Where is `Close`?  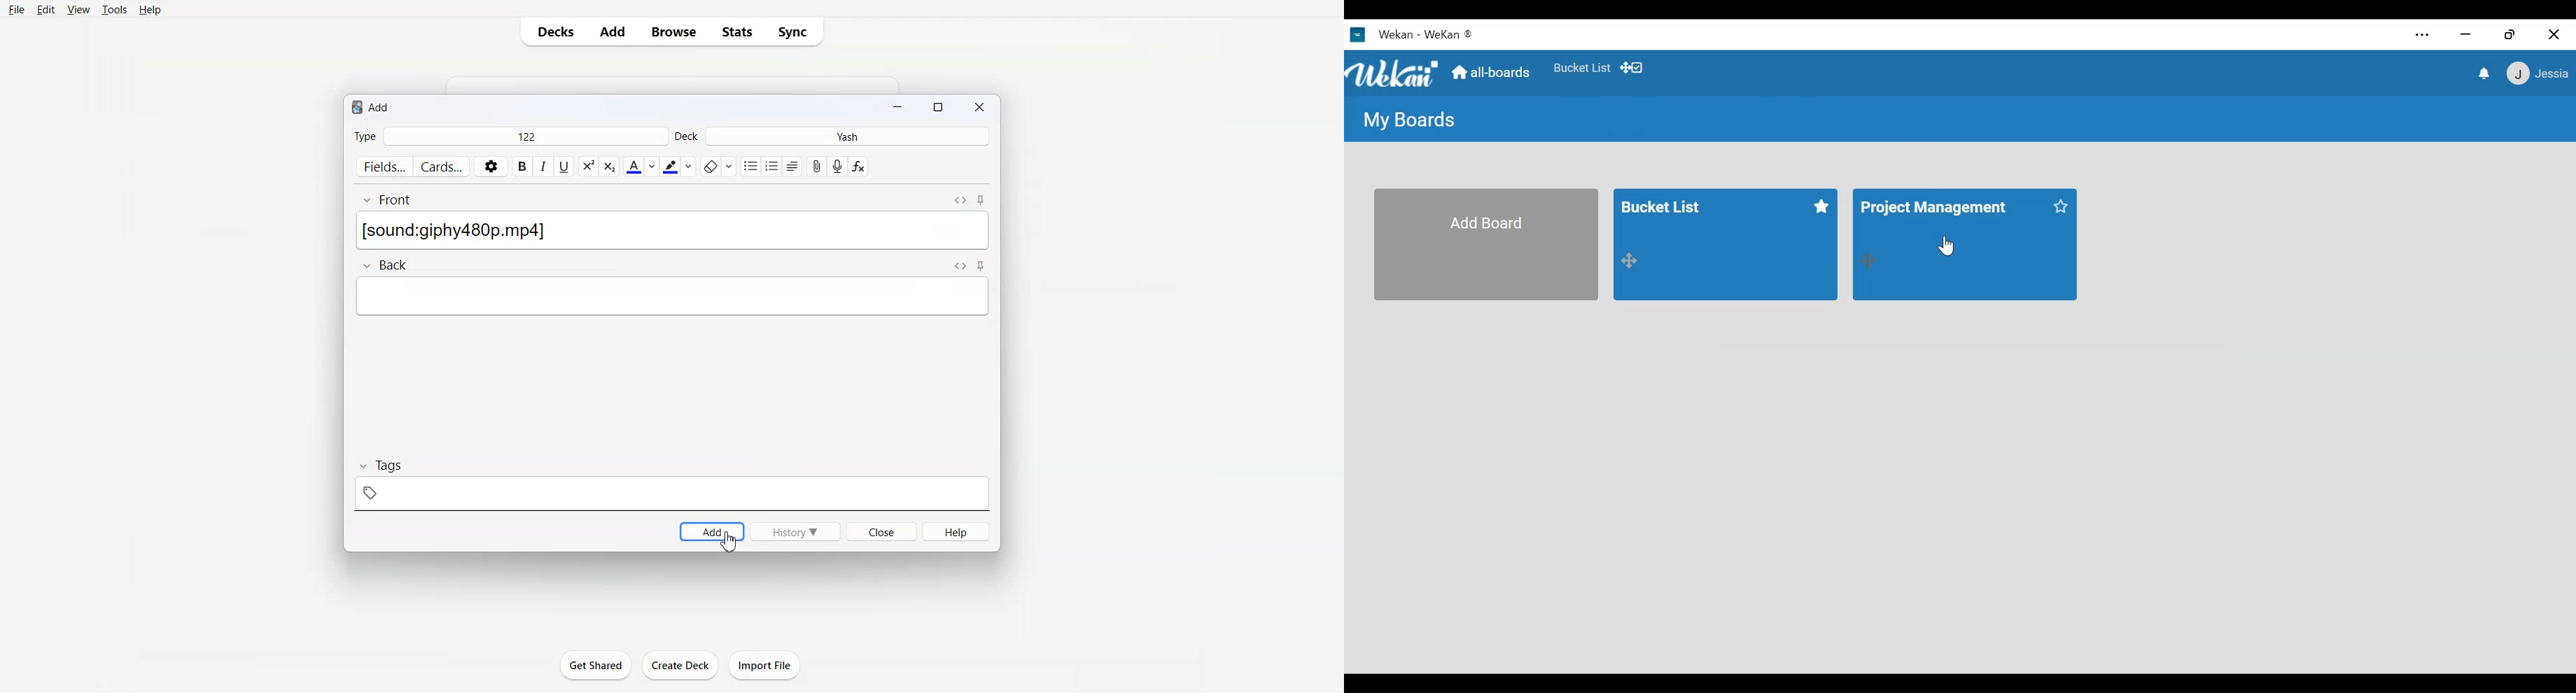
Close is located at coordinates (977, 106).